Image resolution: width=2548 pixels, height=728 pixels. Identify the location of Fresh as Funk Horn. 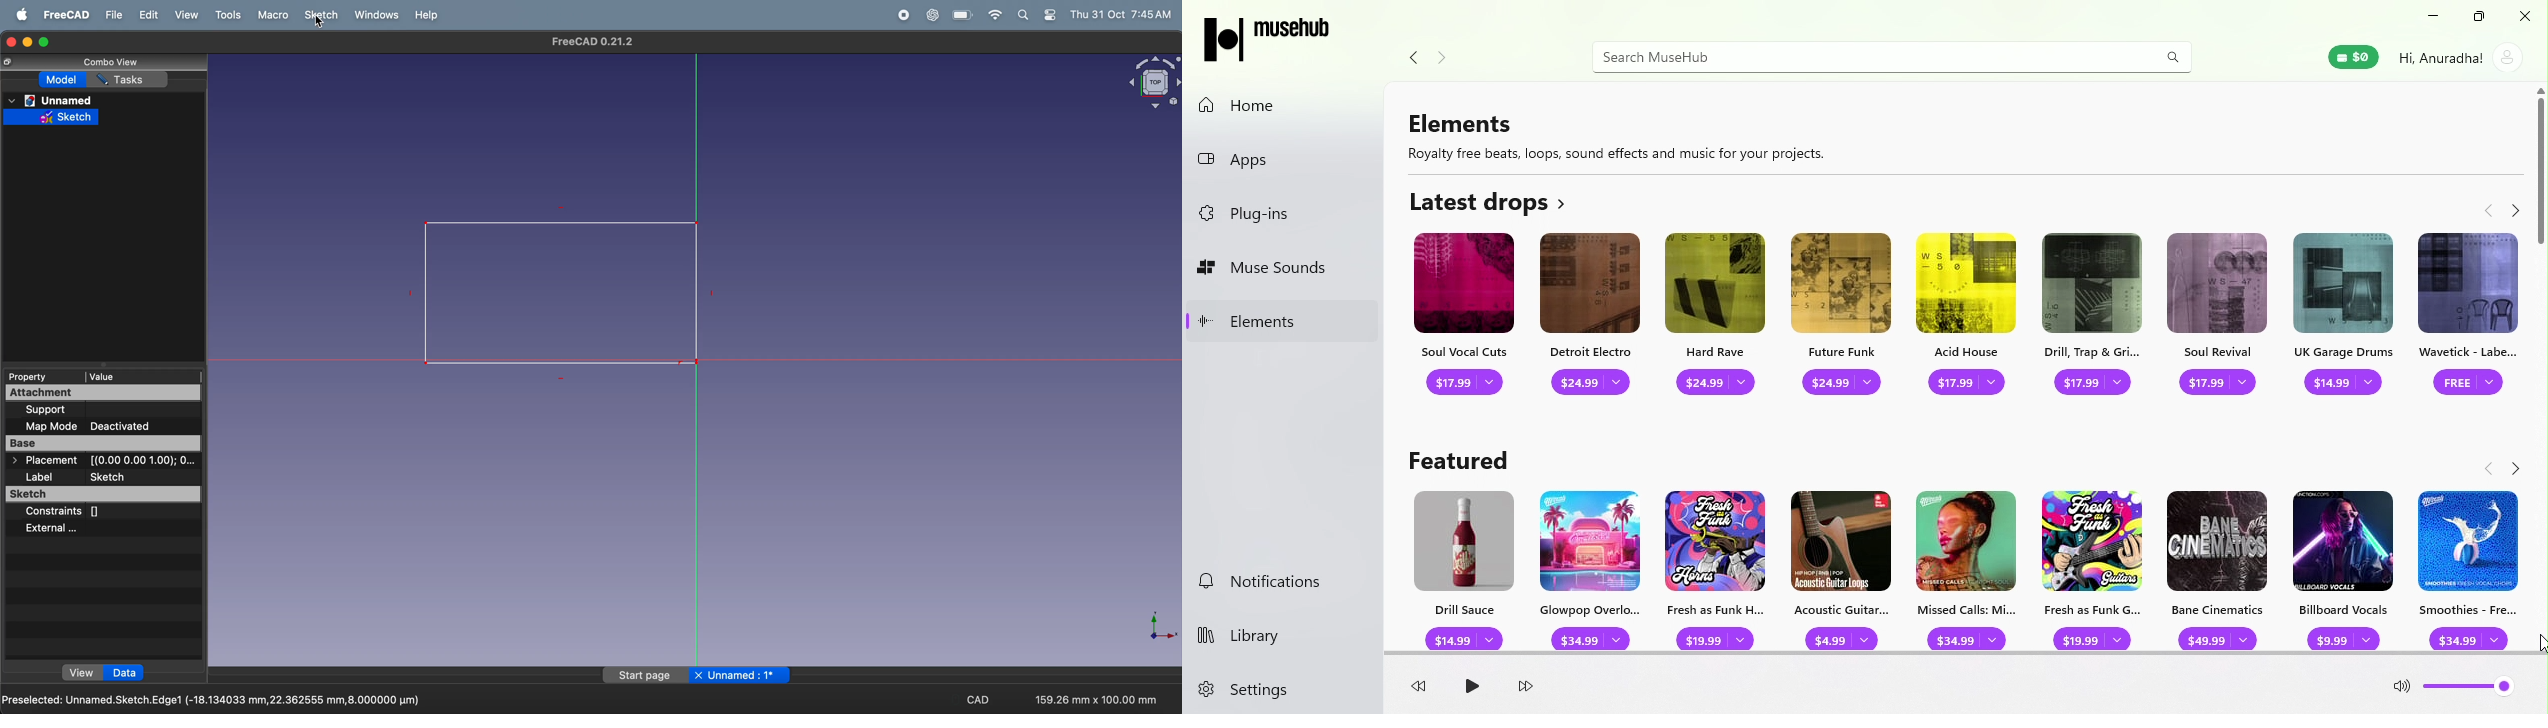
(1714, 568).